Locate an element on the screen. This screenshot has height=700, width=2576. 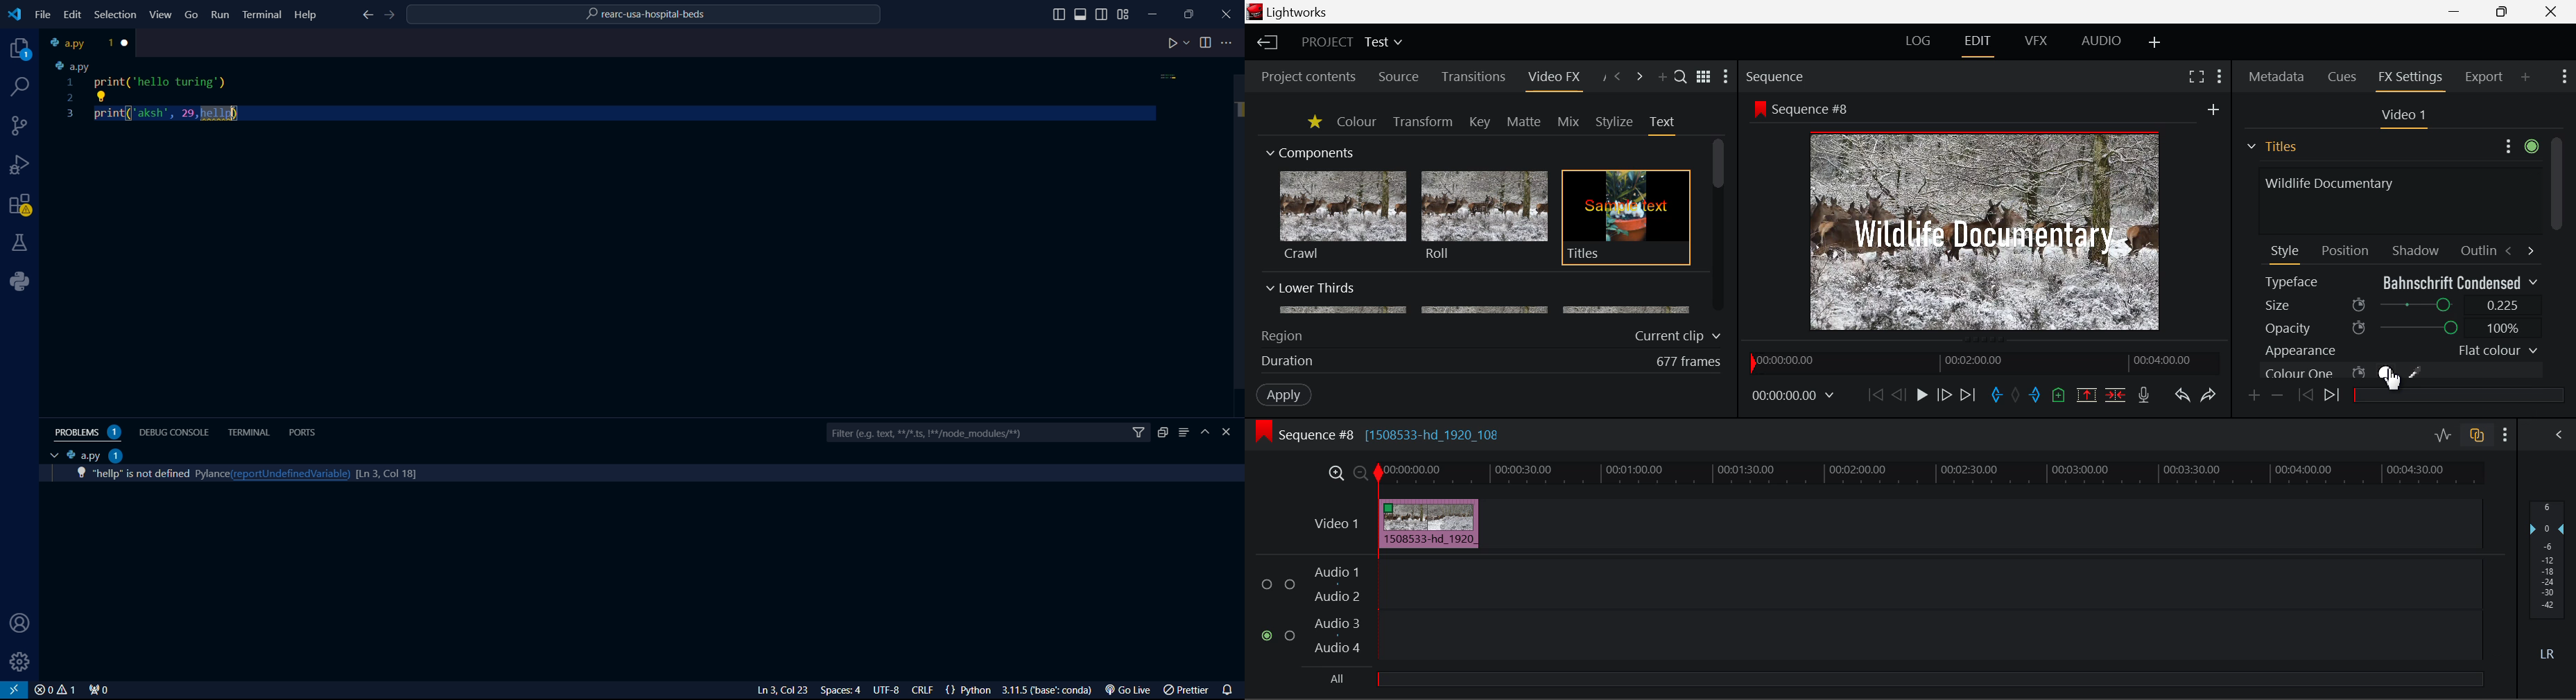
icon is located at coordinates (1263, 432).